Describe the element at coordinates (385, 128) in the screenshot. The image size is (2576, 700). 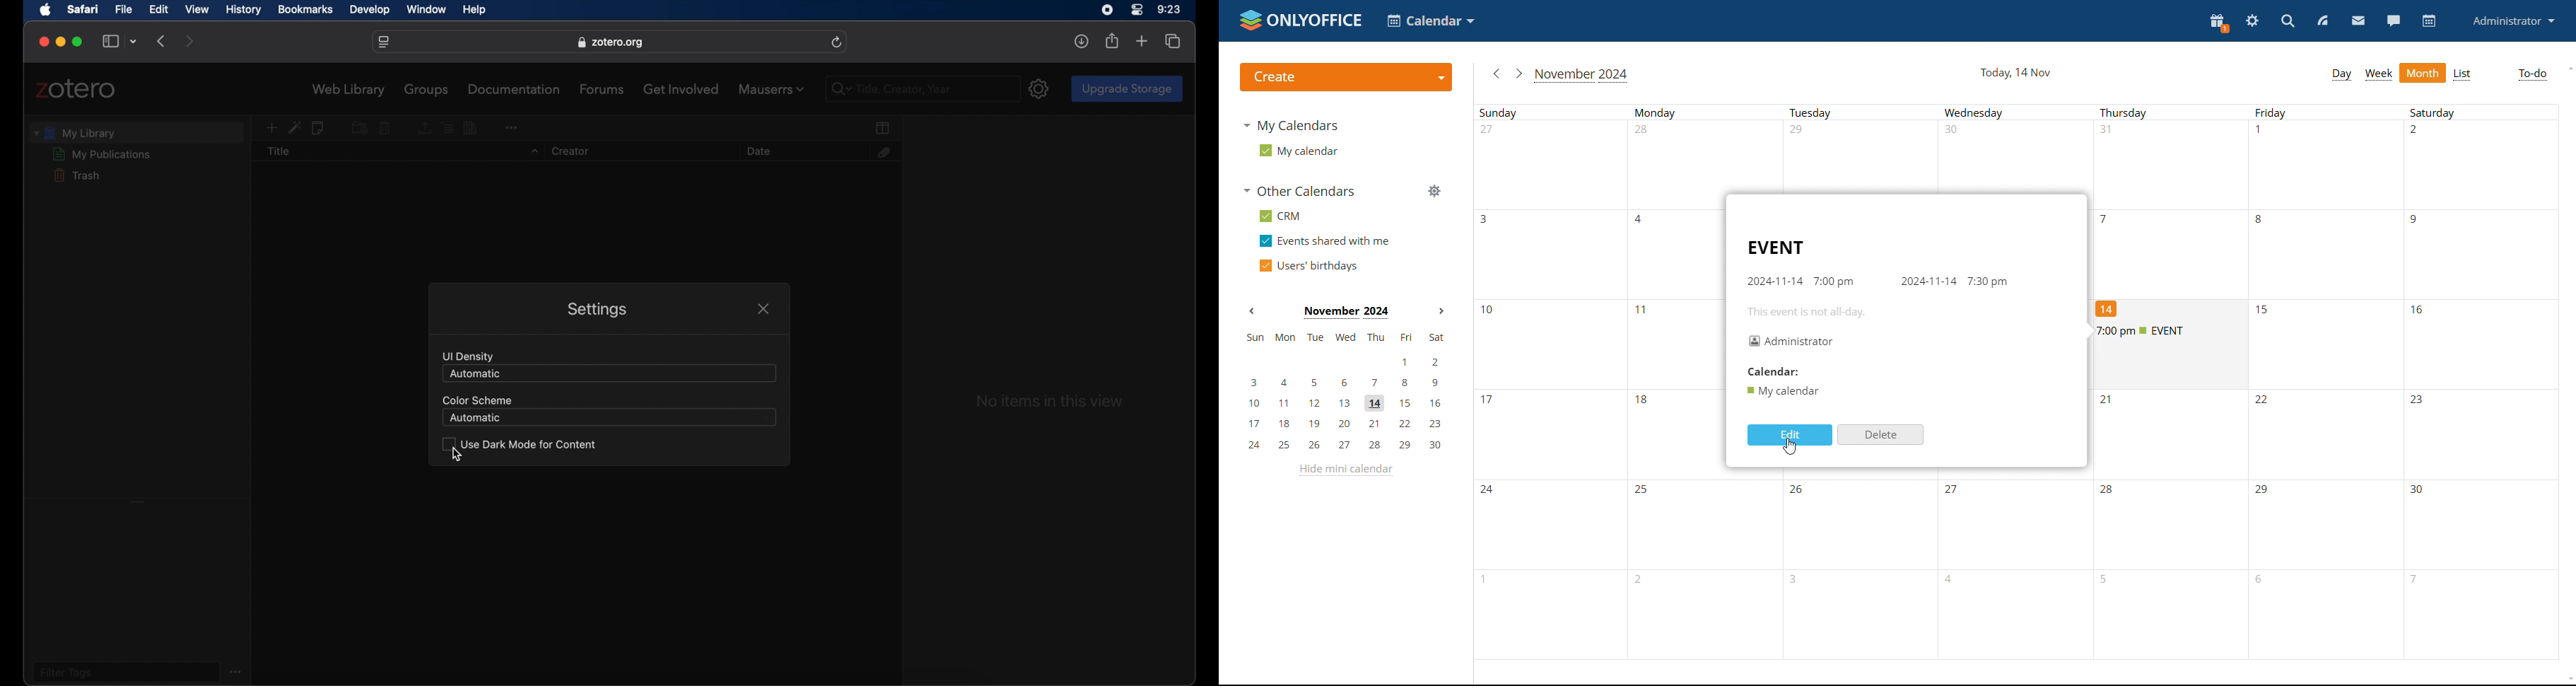
I see `delete` at that location.